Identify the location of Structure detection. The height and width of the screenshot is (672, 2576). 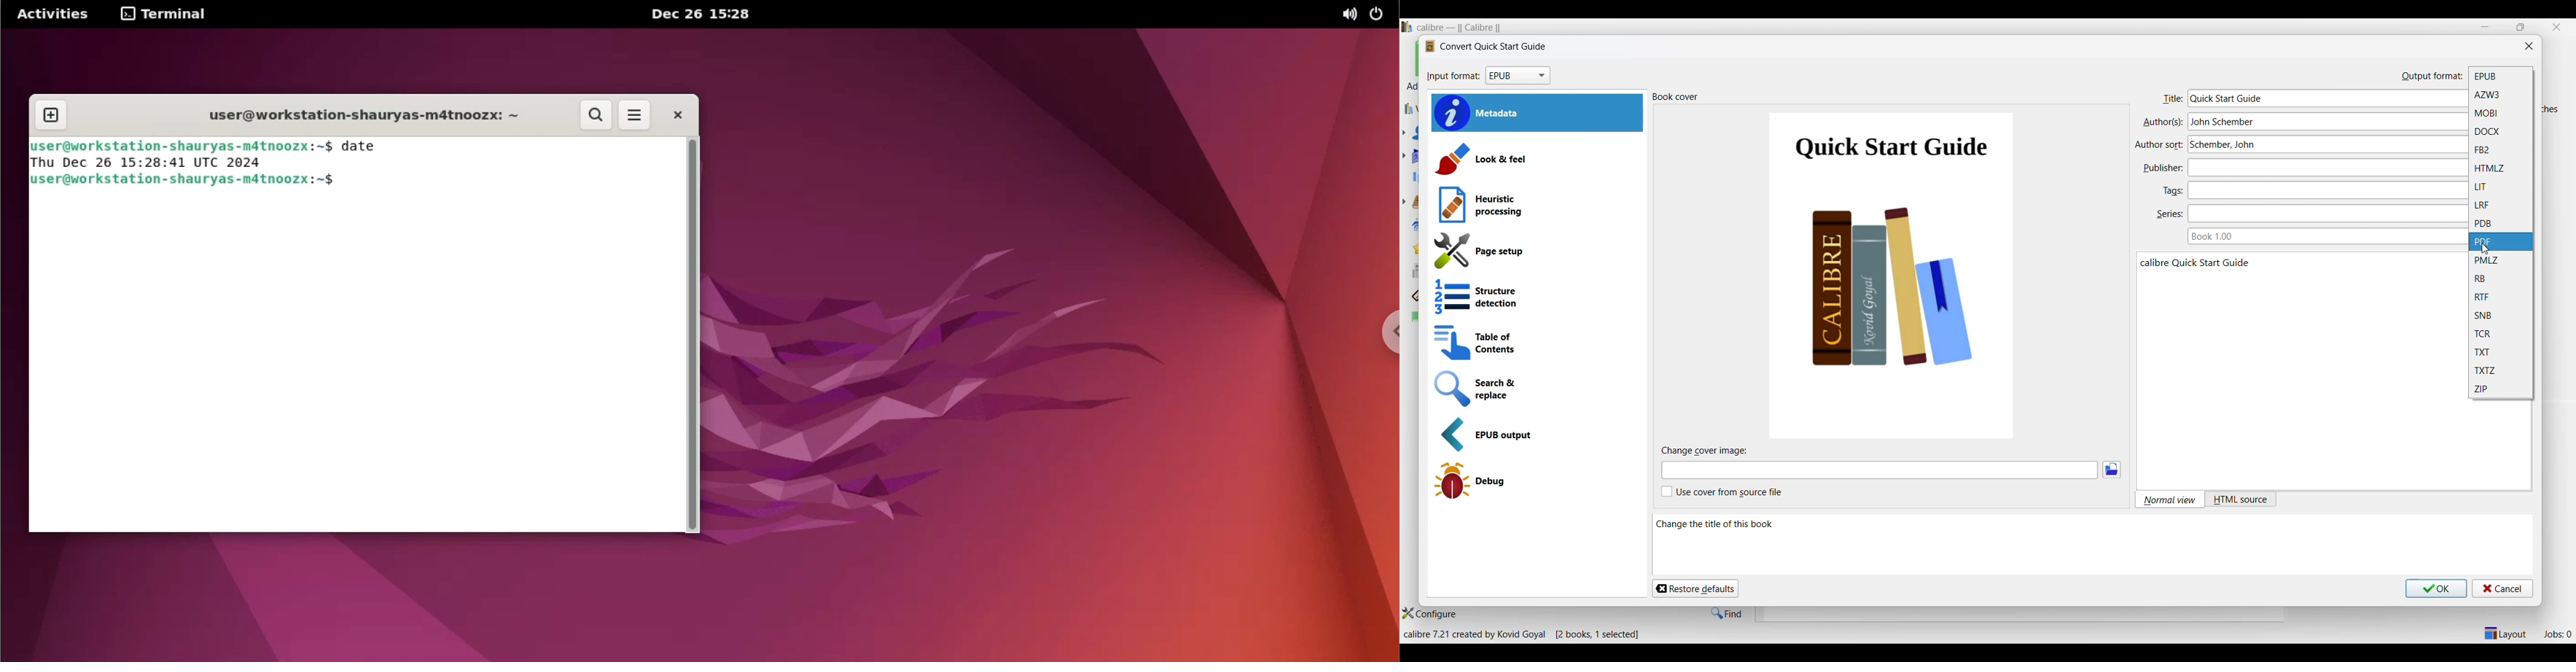
(1534, 297).